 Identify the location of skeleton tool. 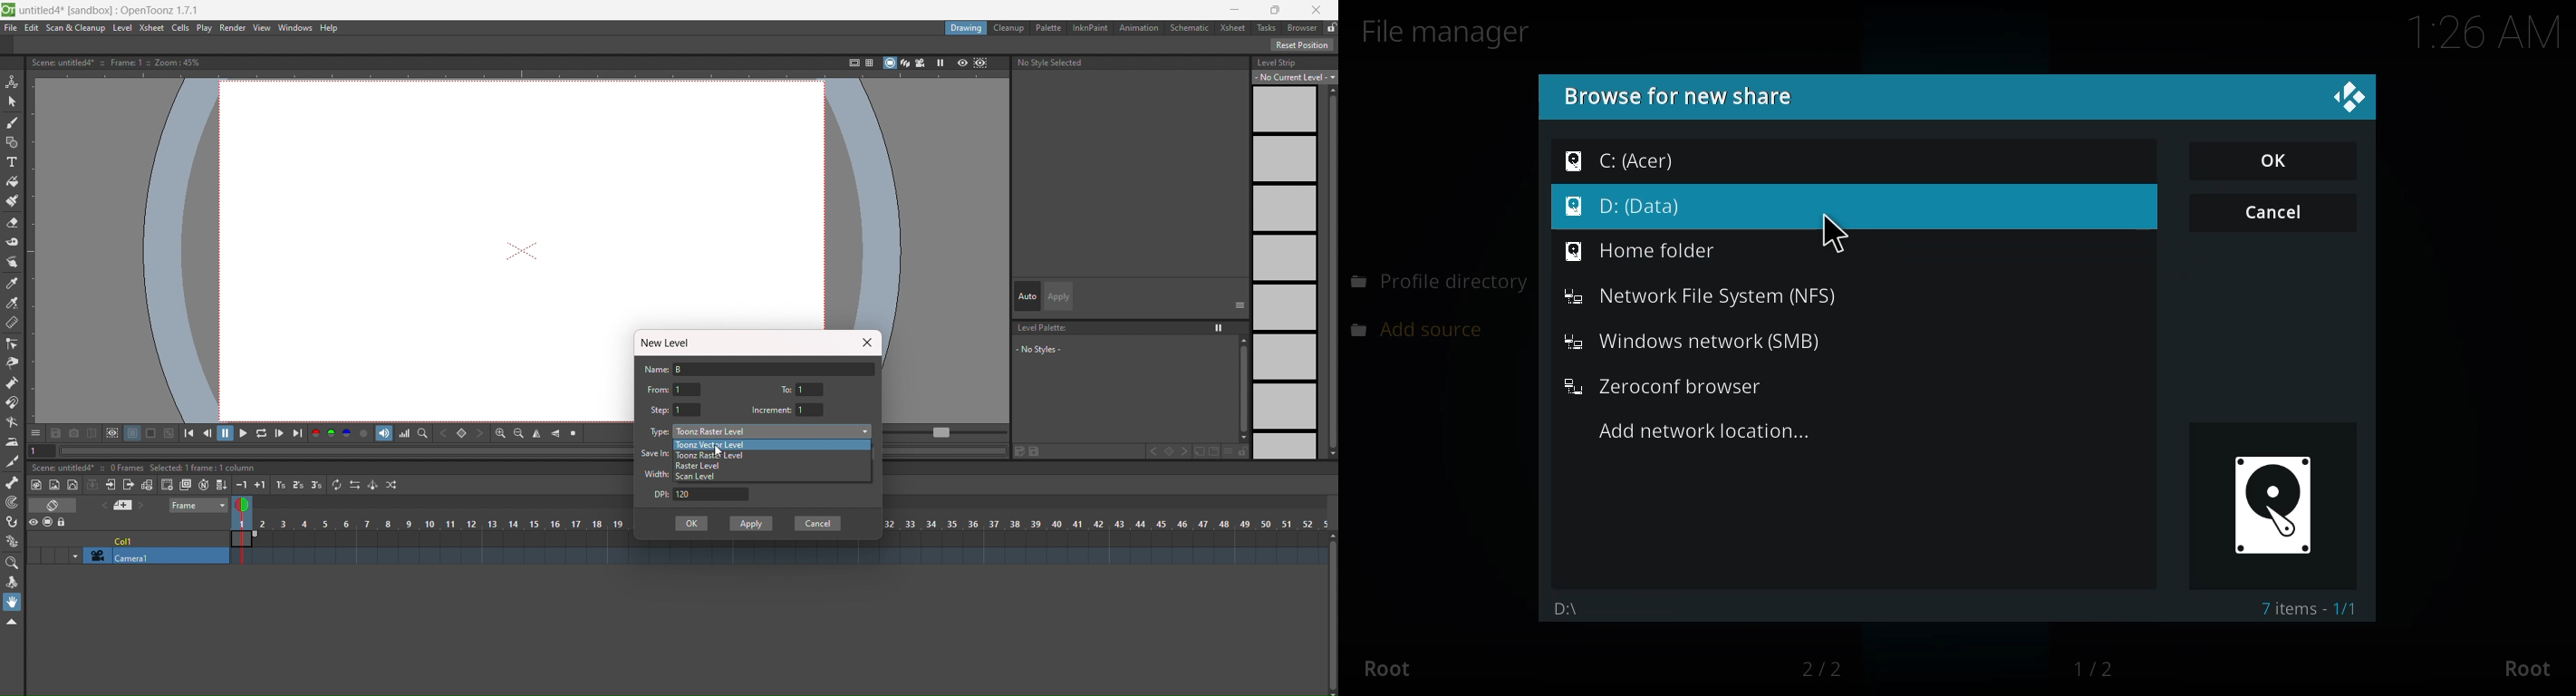
(13, 483).